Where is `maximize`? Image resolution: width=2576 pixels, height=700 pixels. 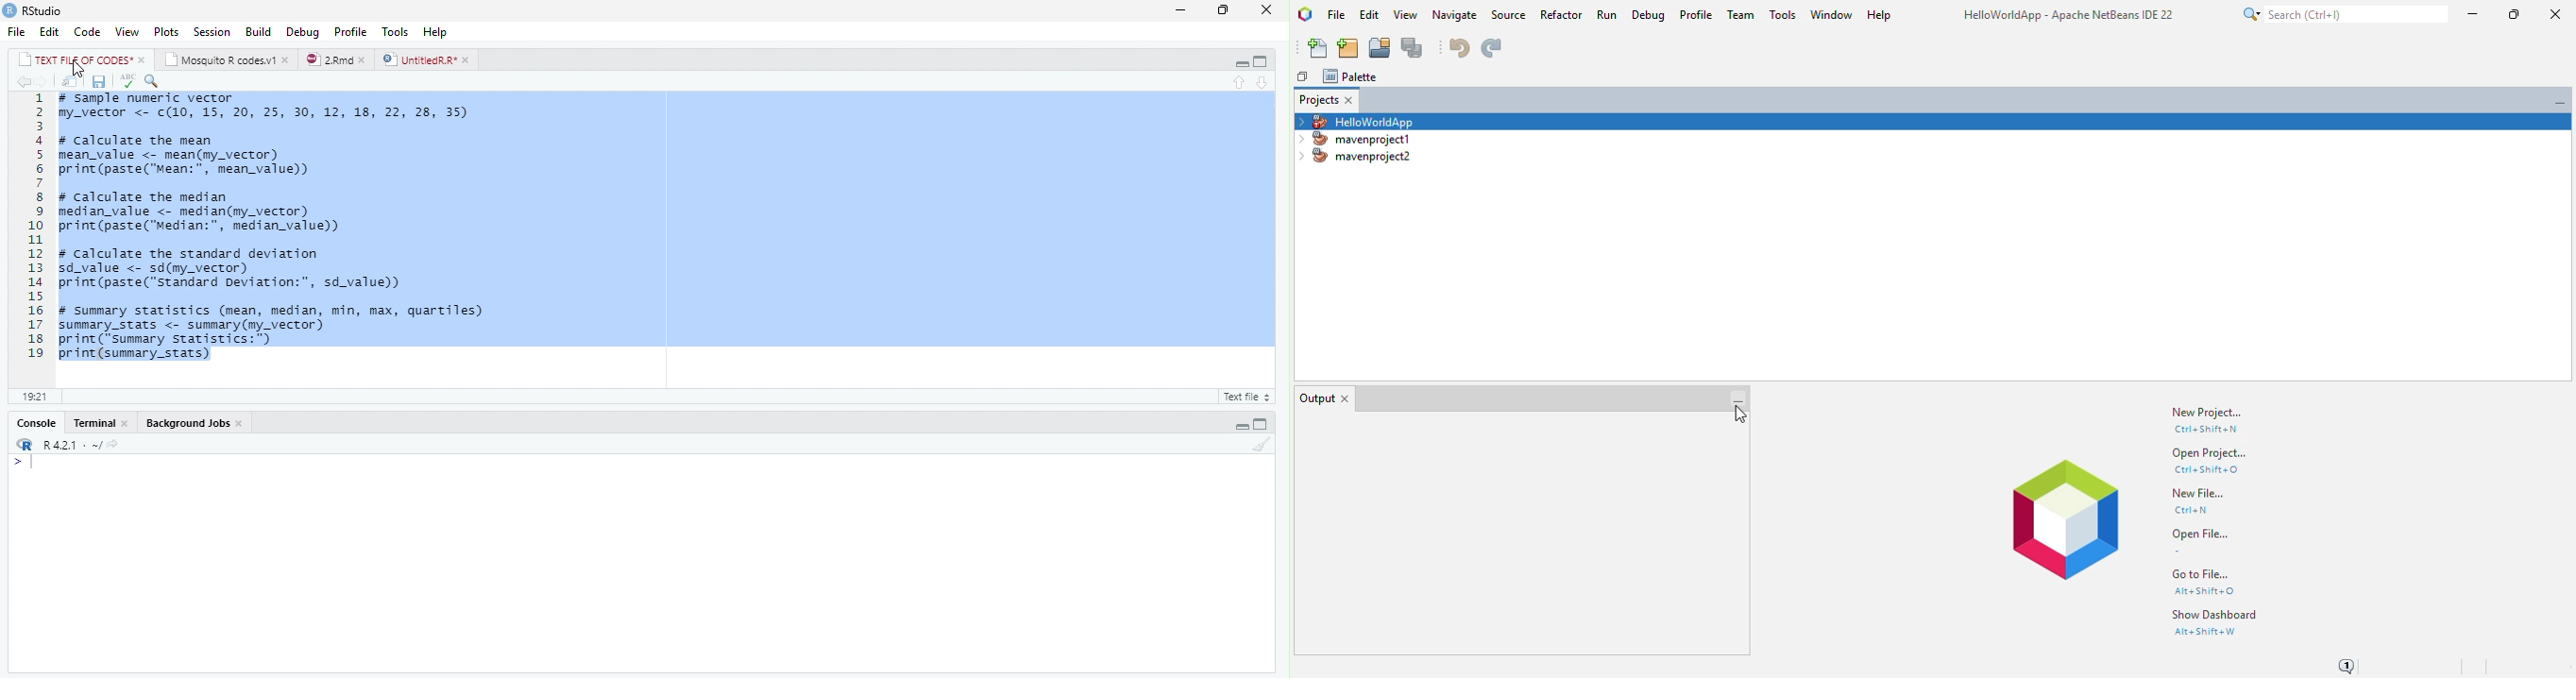
maximize is located at coordinates (1260, 425).